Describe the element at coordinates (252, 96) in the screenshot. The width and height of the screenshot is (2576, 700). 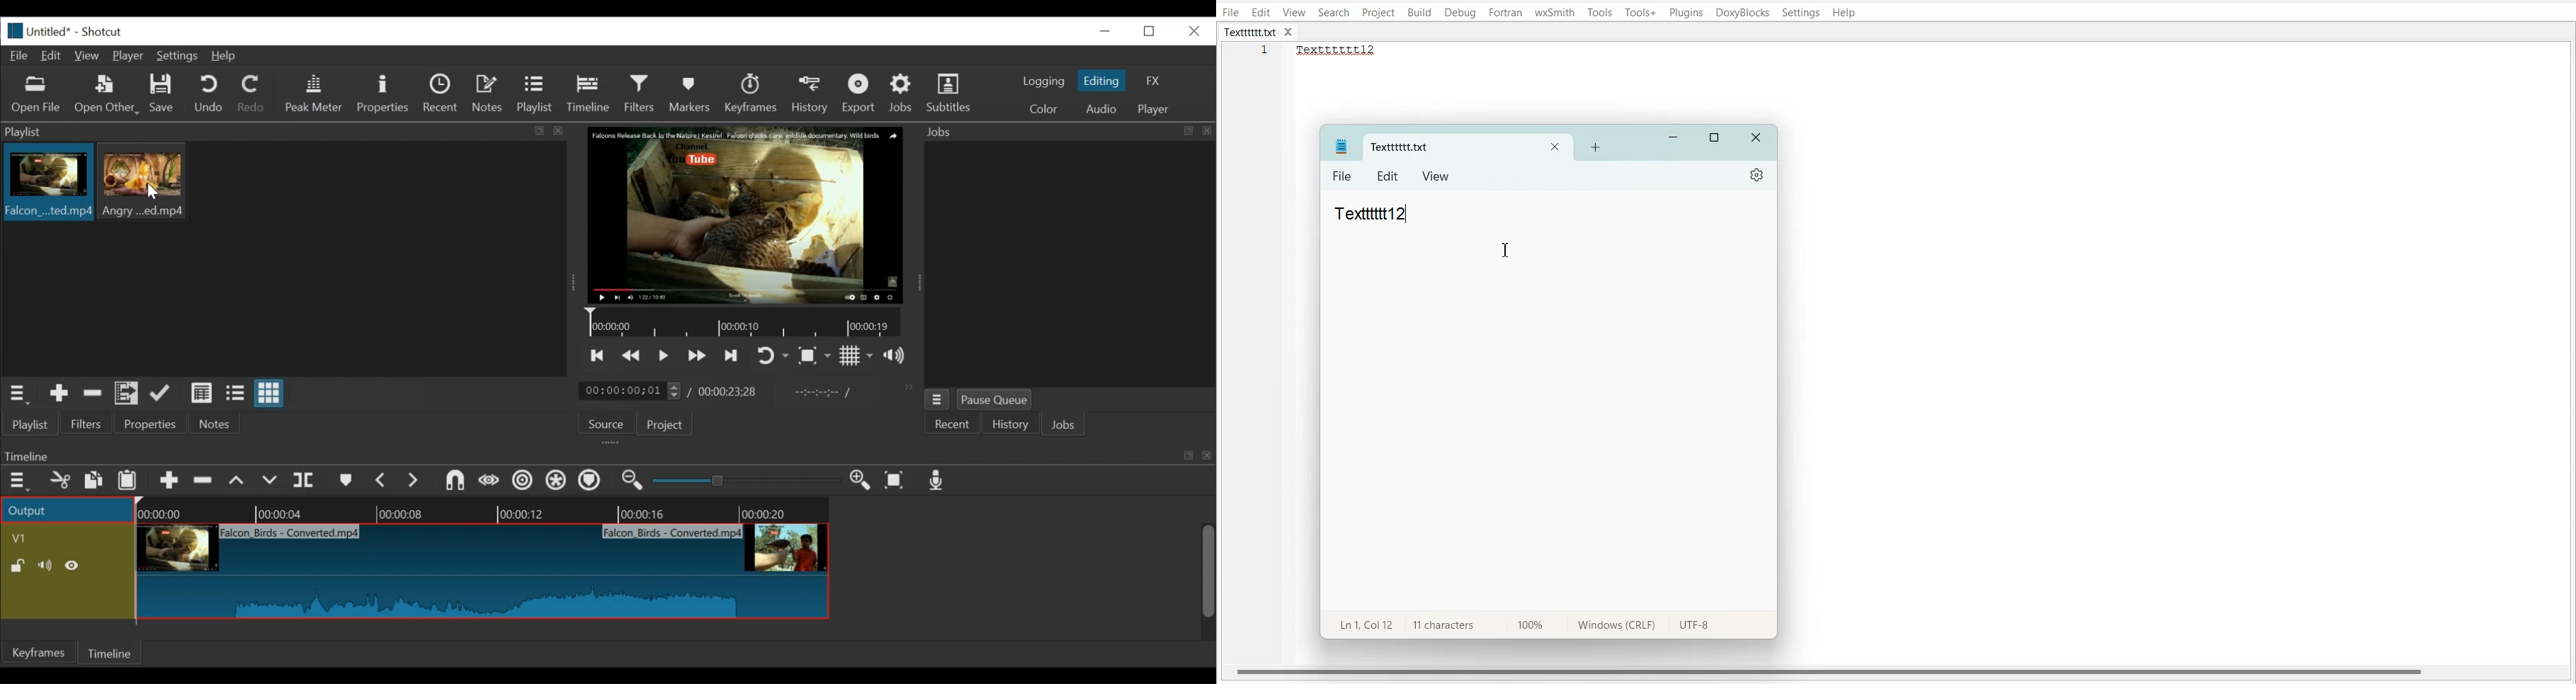
I see `Redo` at that location.